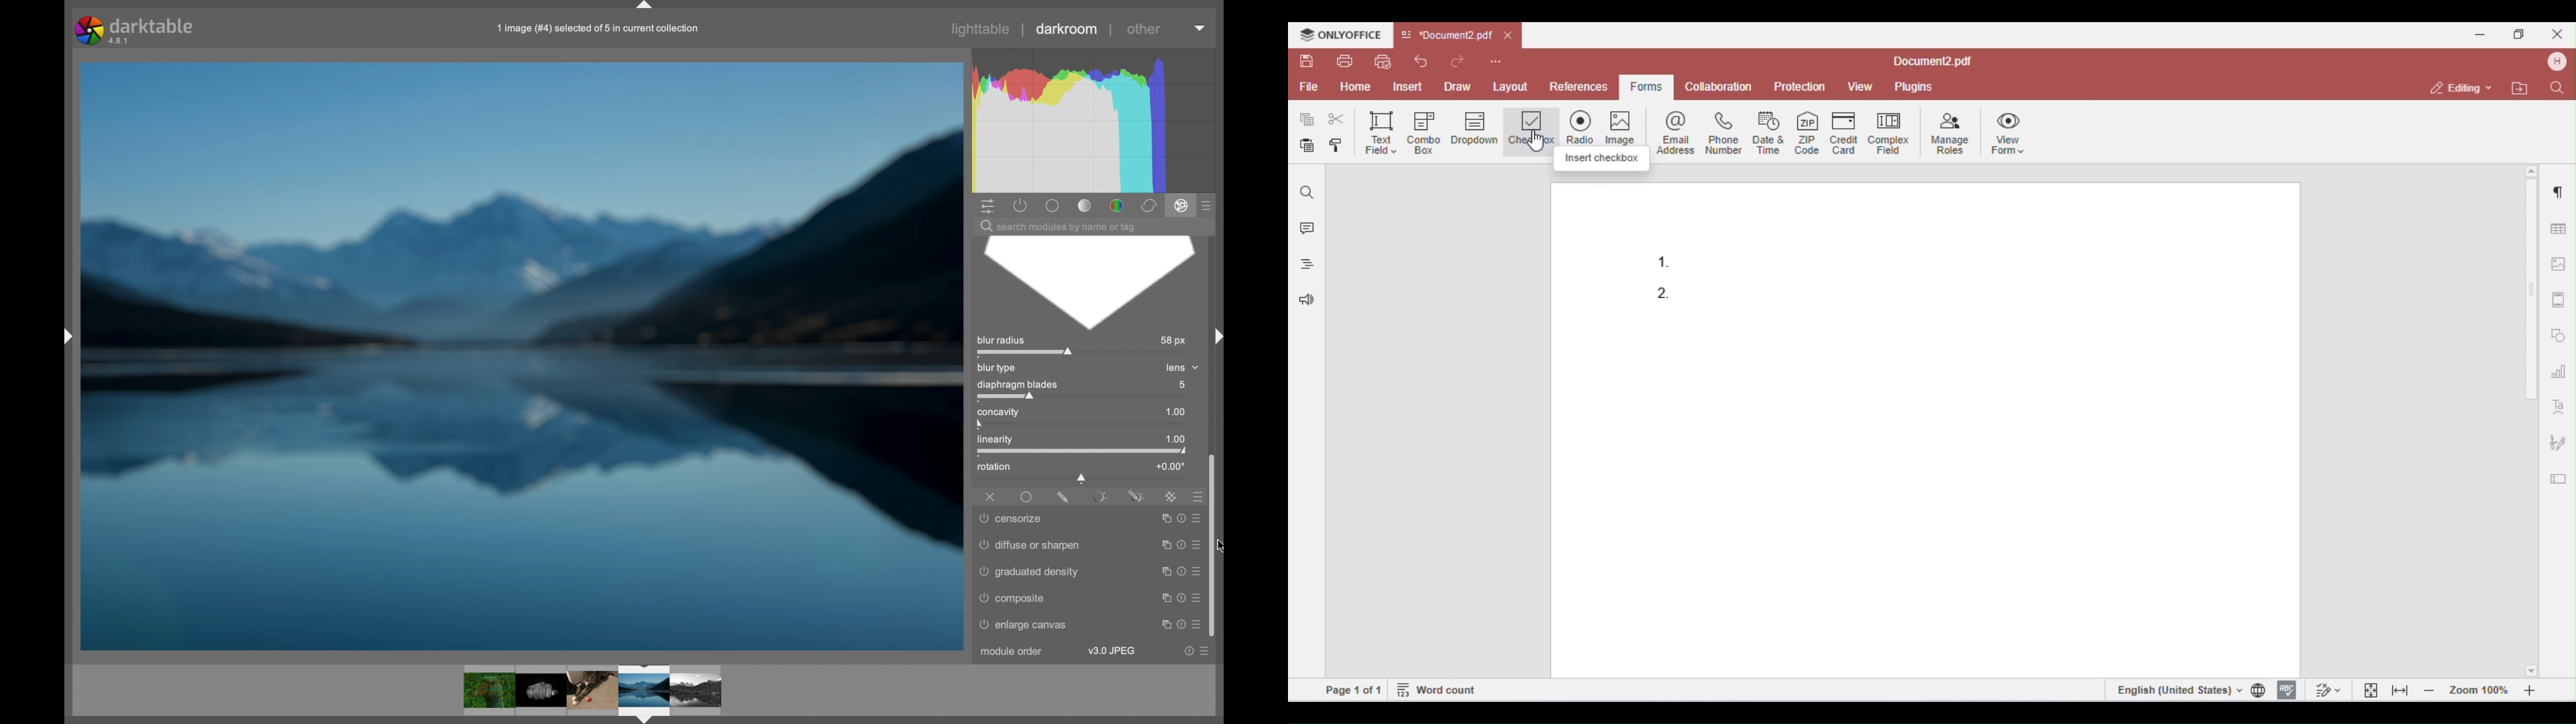 This screenshot has height=728, width=2576. I want to click on more options, so click(1198, 597).